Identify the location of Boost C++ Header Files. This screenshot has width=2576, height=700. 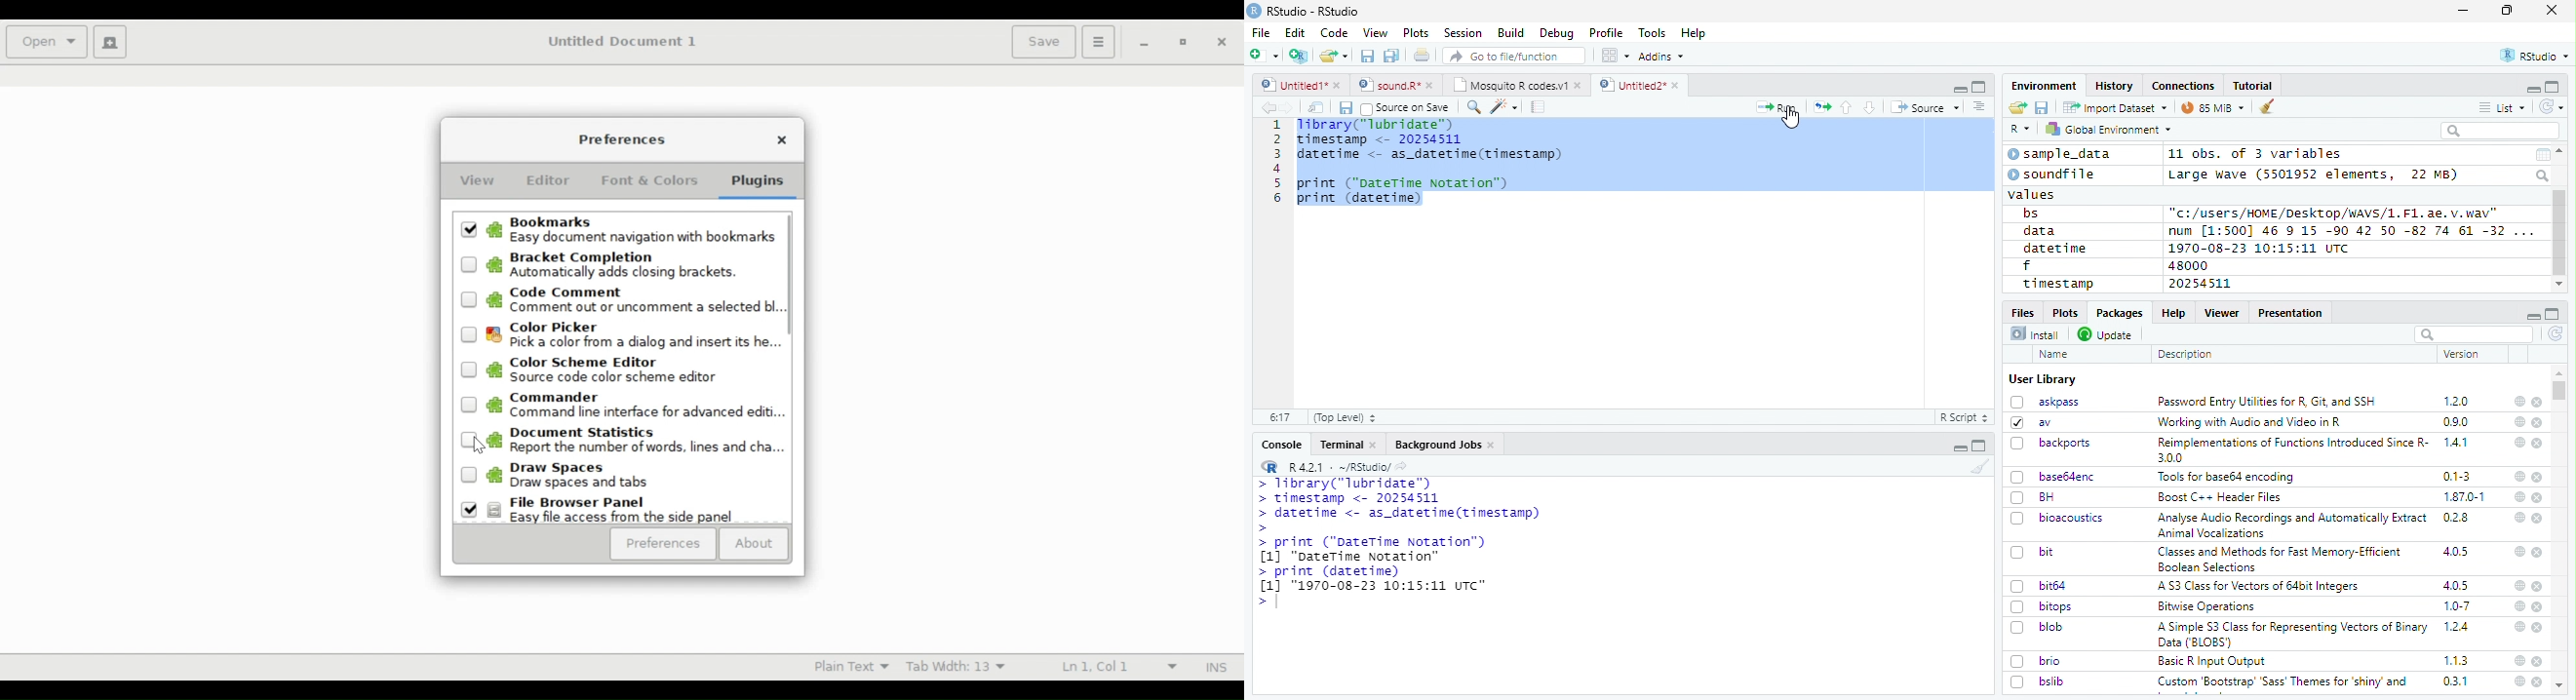
(2217, 498).